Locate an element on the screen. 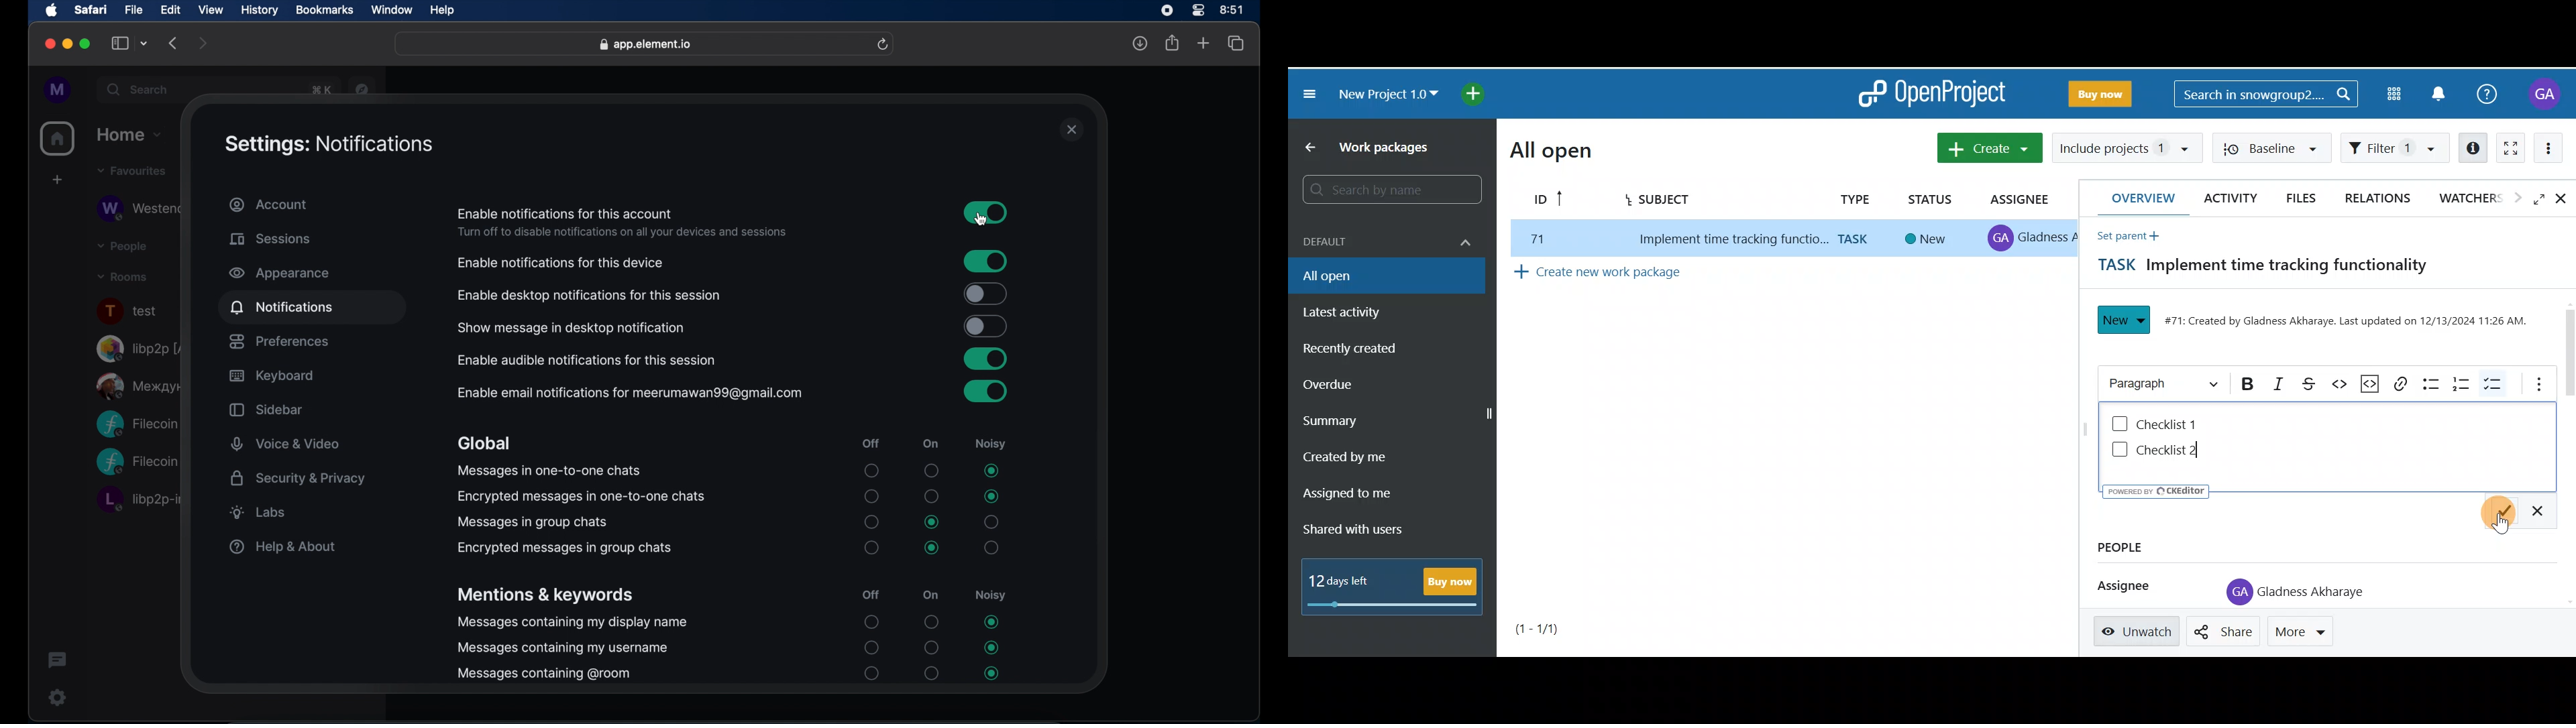  radio button is located at coordinates (990, 497).